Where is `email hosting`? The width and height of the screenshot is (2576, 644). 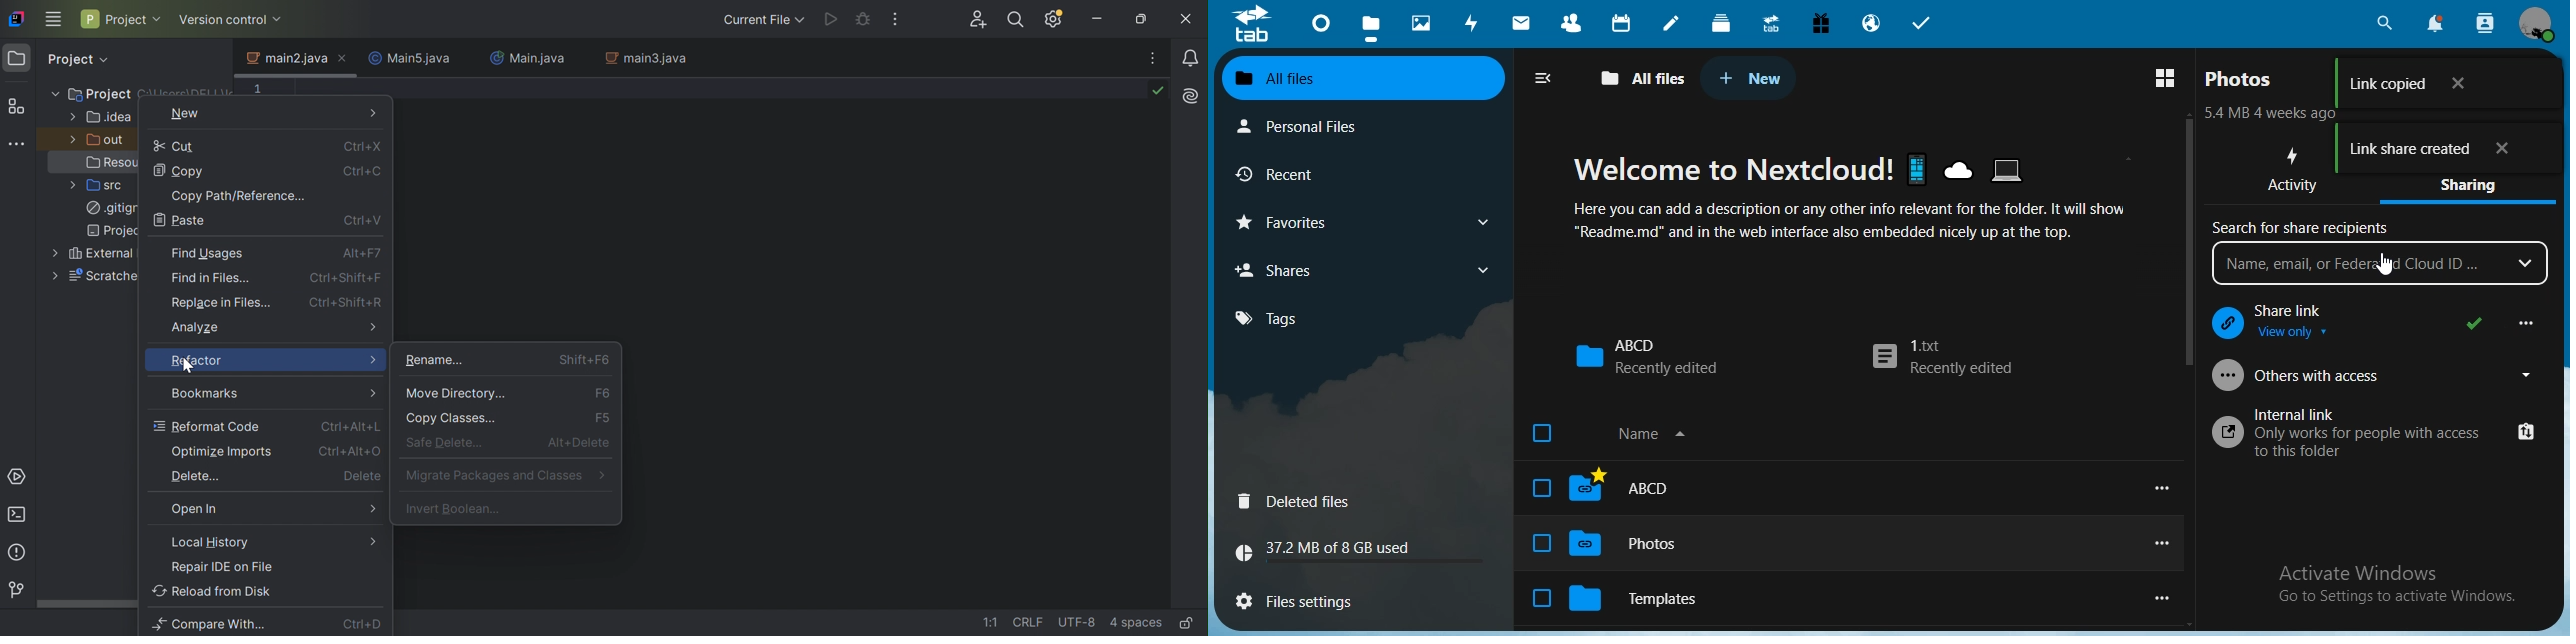 email hosting is located at coordinates (1872, 25).